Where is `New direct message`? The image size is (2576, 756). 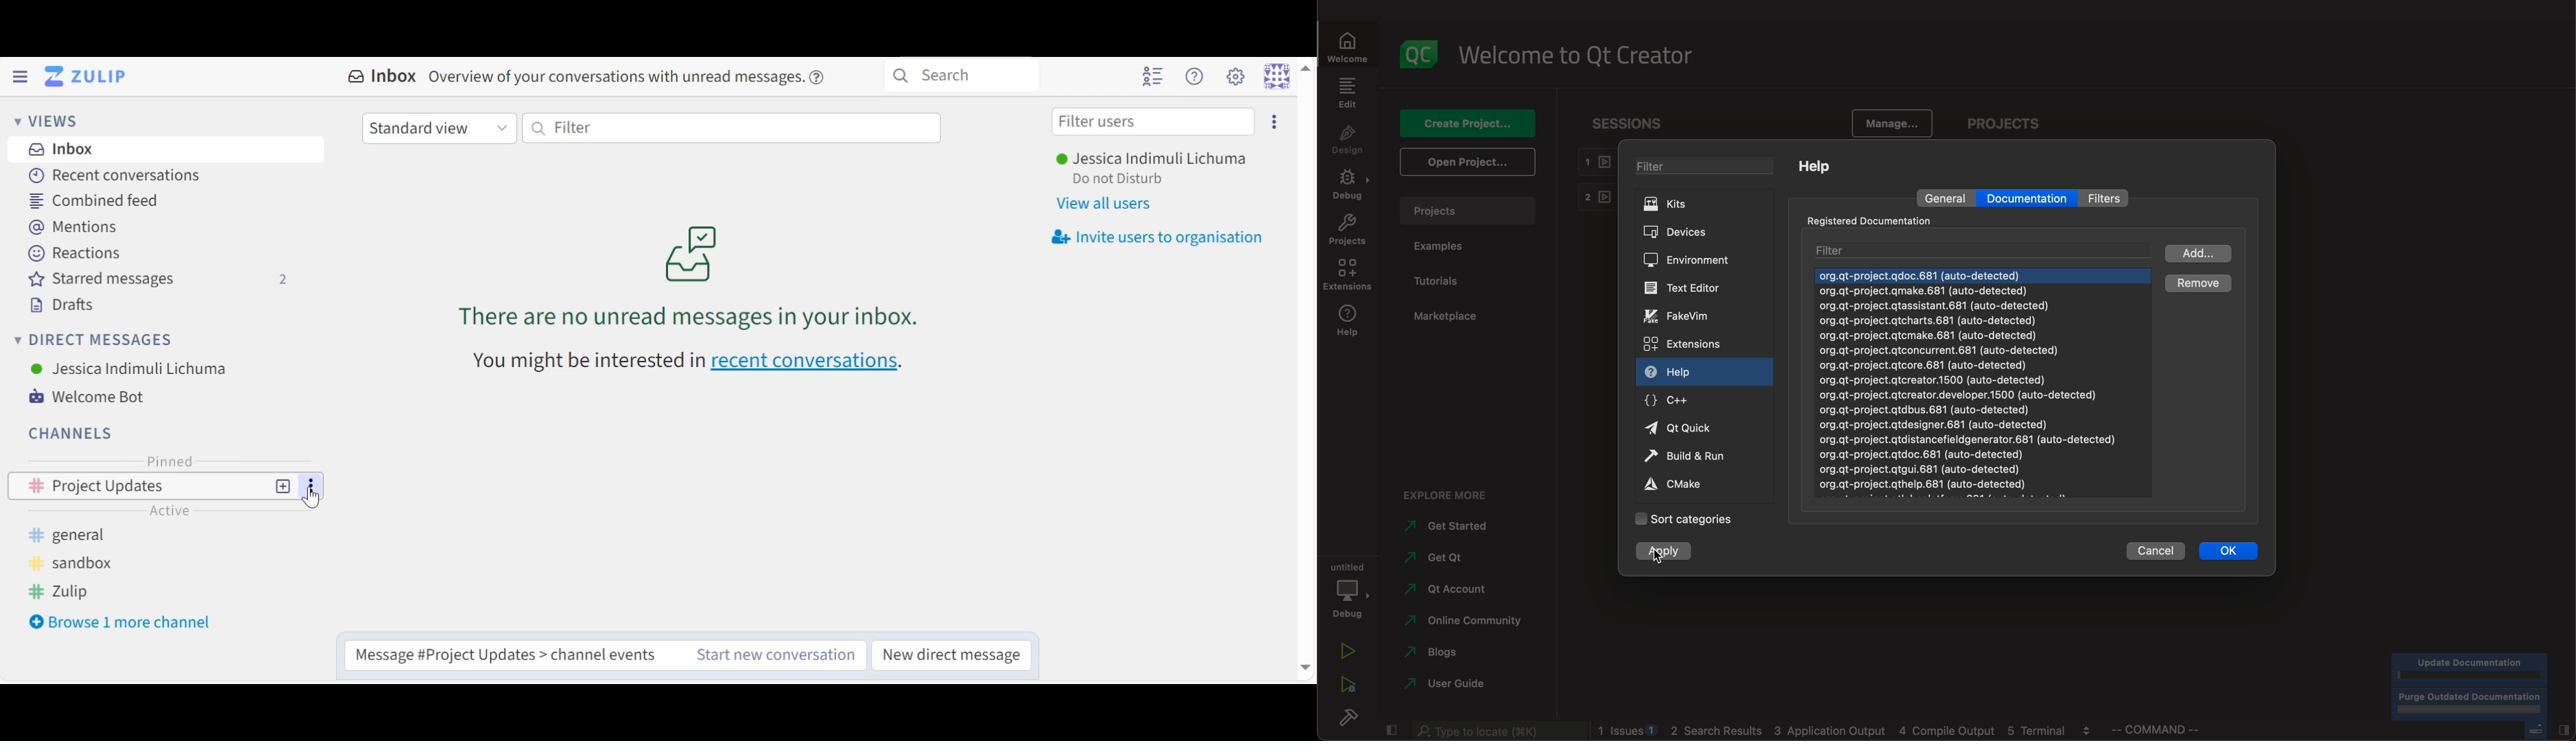 New direct message is located at coordinates (953, 656).